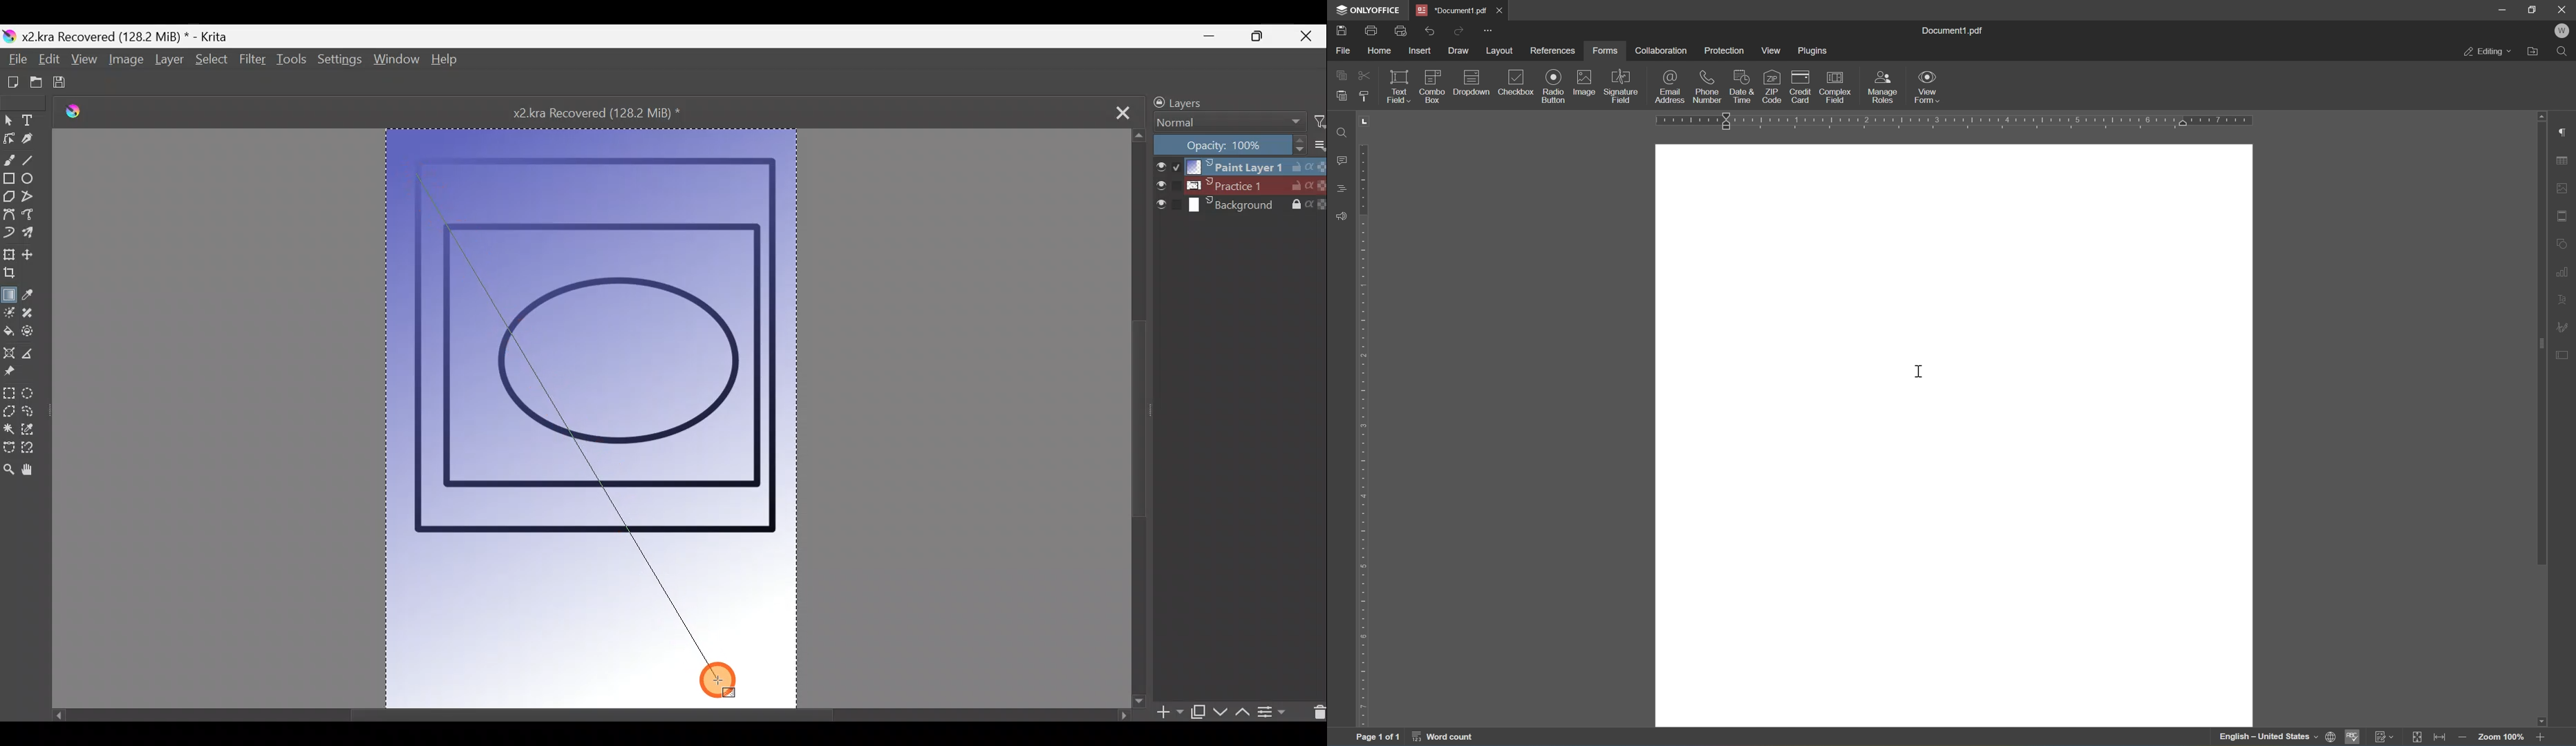 This screenshot has height=756, width=2576. Describe the element at coordinates (2444, 738) in the screenshot. I see `fit to width` at that location.